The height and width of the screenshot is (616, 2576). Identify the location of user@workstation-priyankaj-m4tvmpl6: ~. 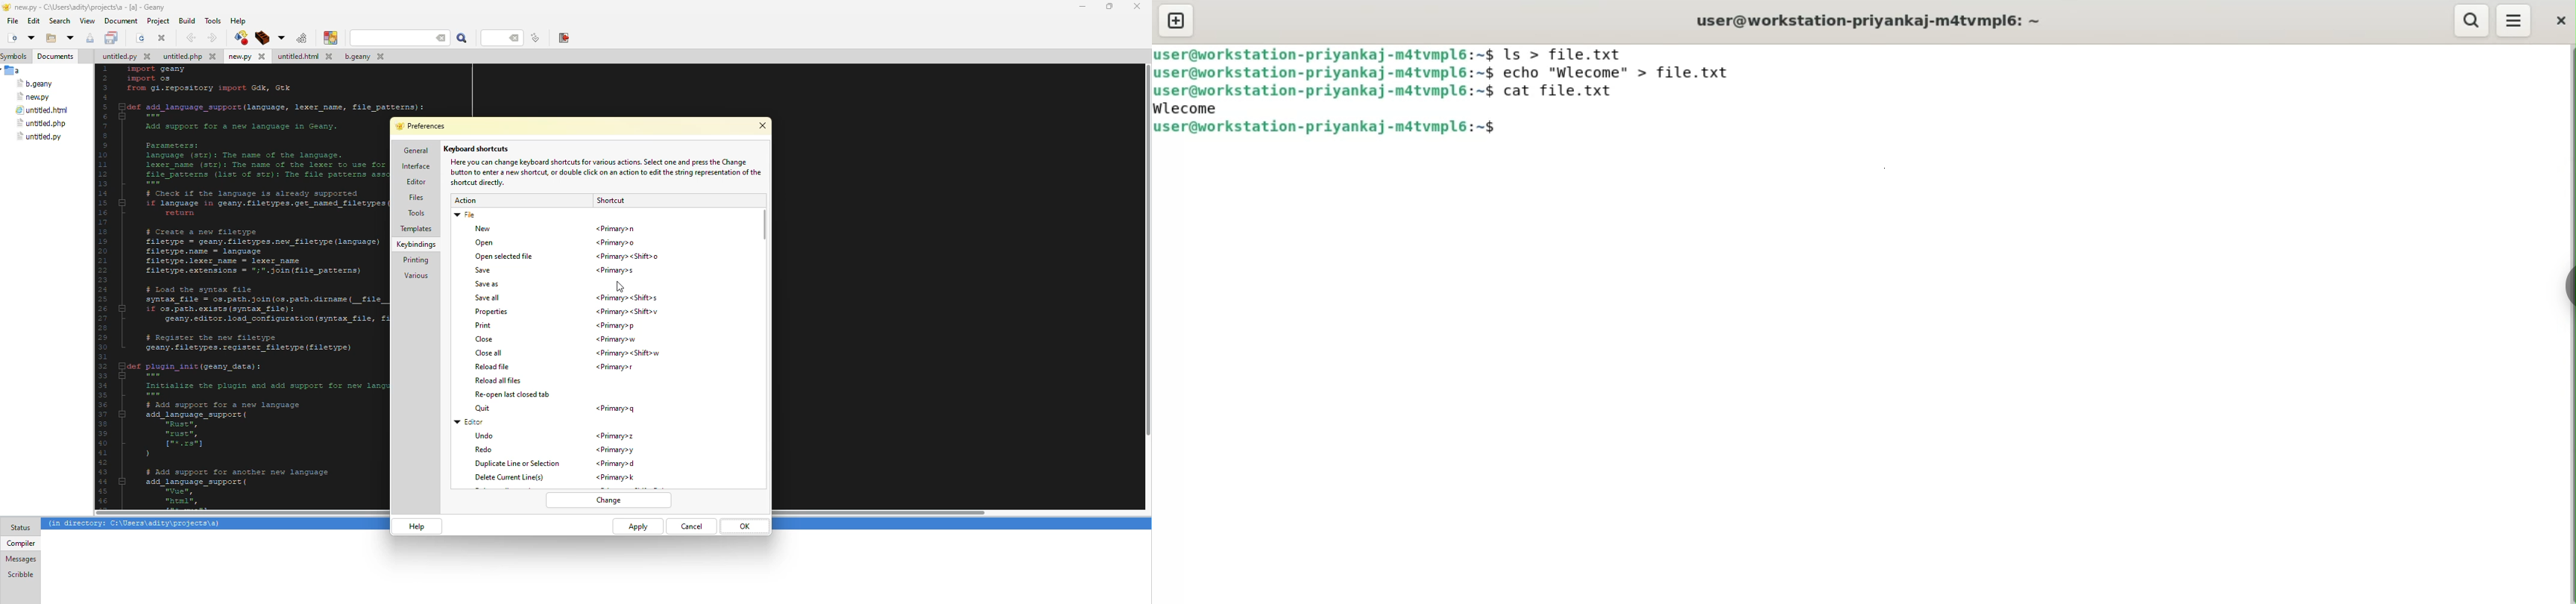
(1876, 21).